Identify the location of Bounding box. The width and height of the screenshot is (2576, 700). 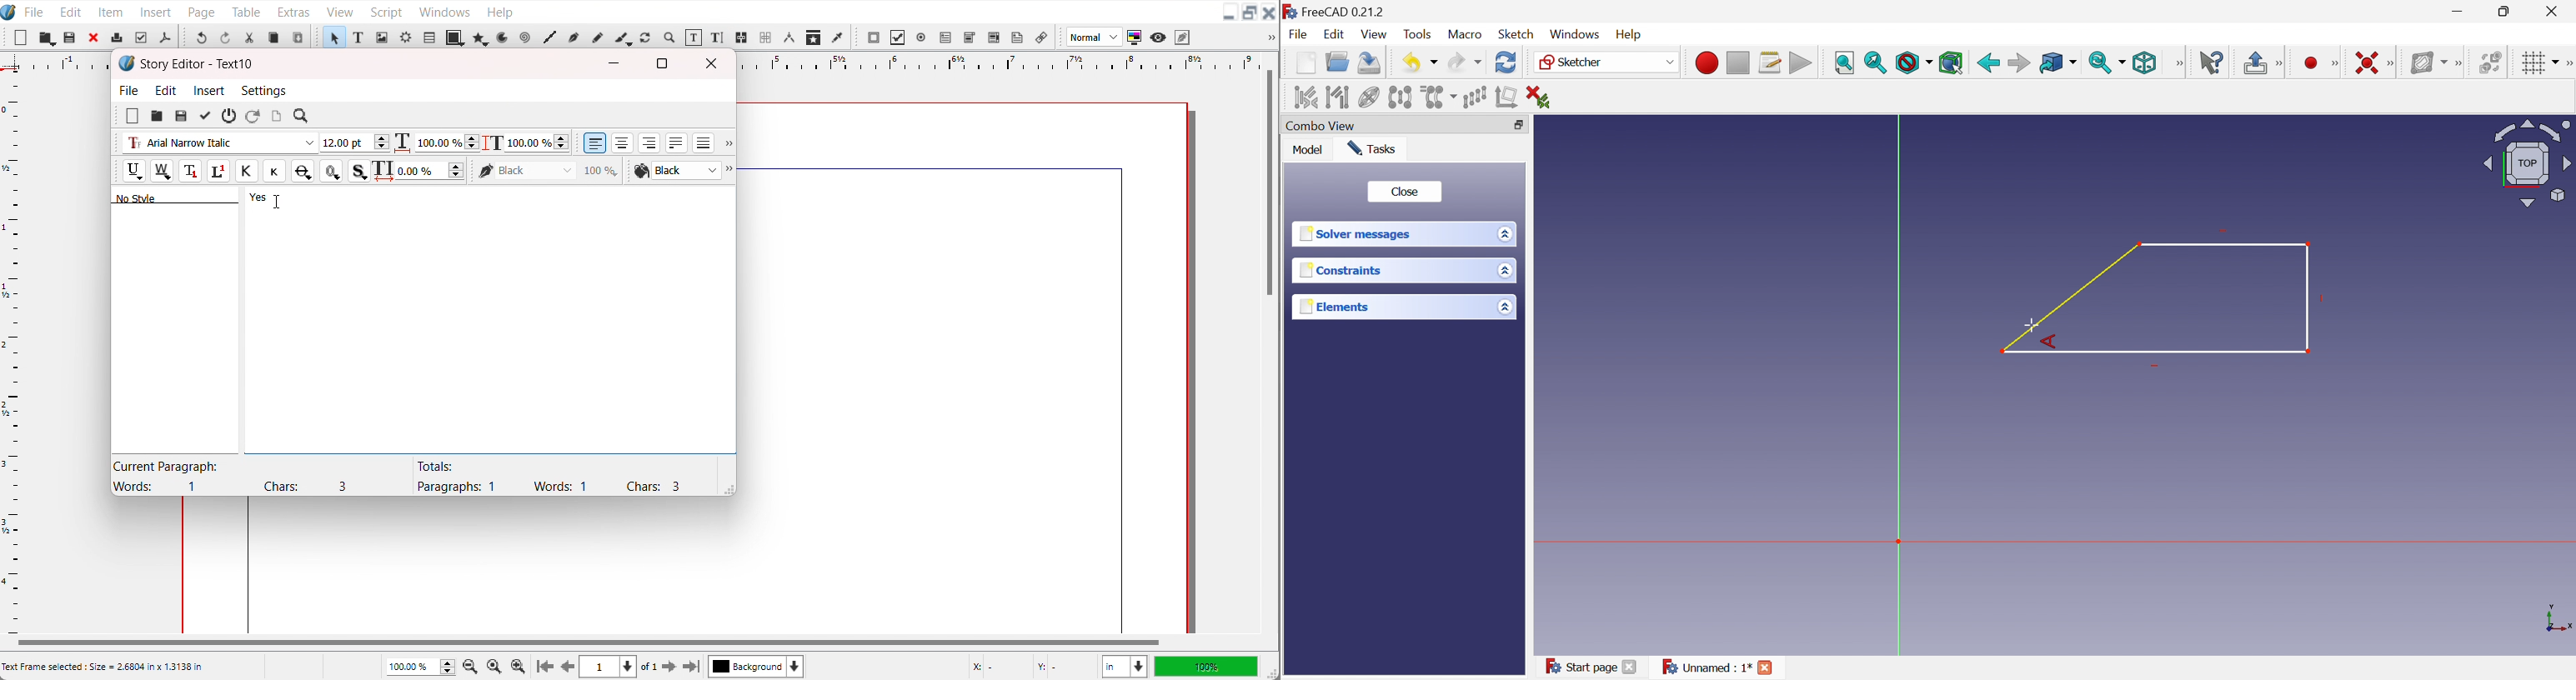
(1952, 62).